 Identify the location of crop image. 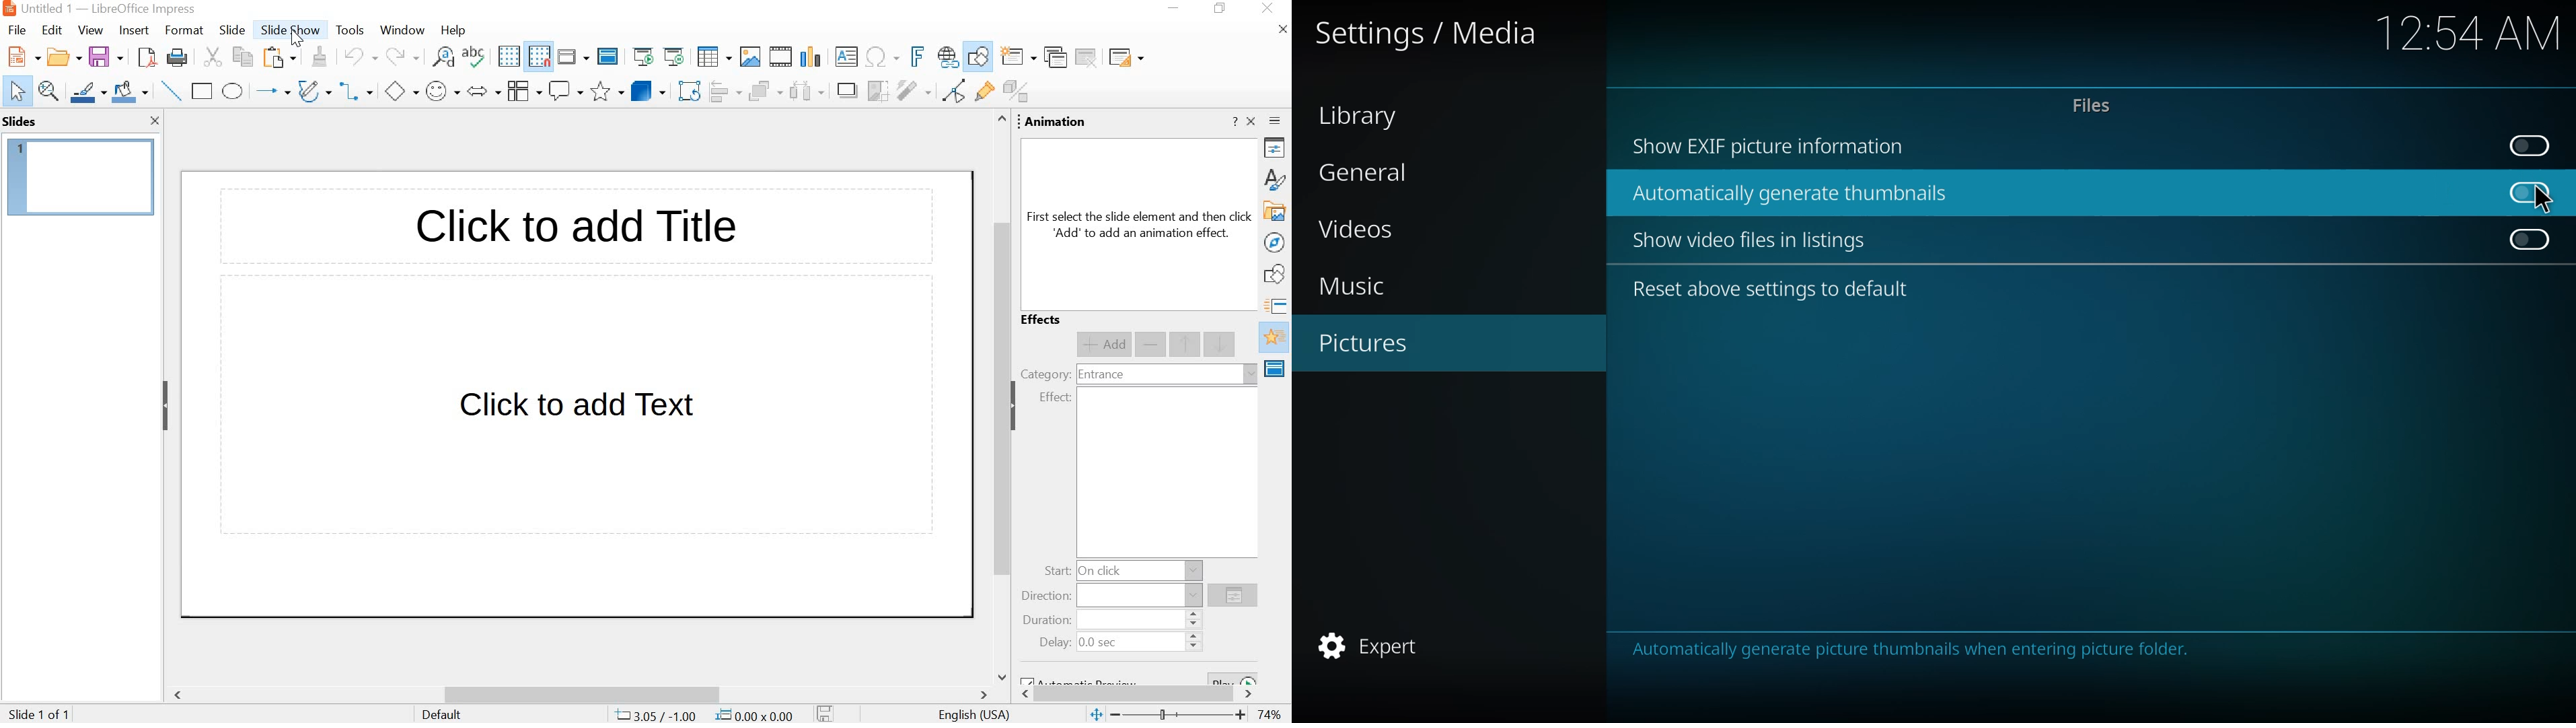
(877, 91).